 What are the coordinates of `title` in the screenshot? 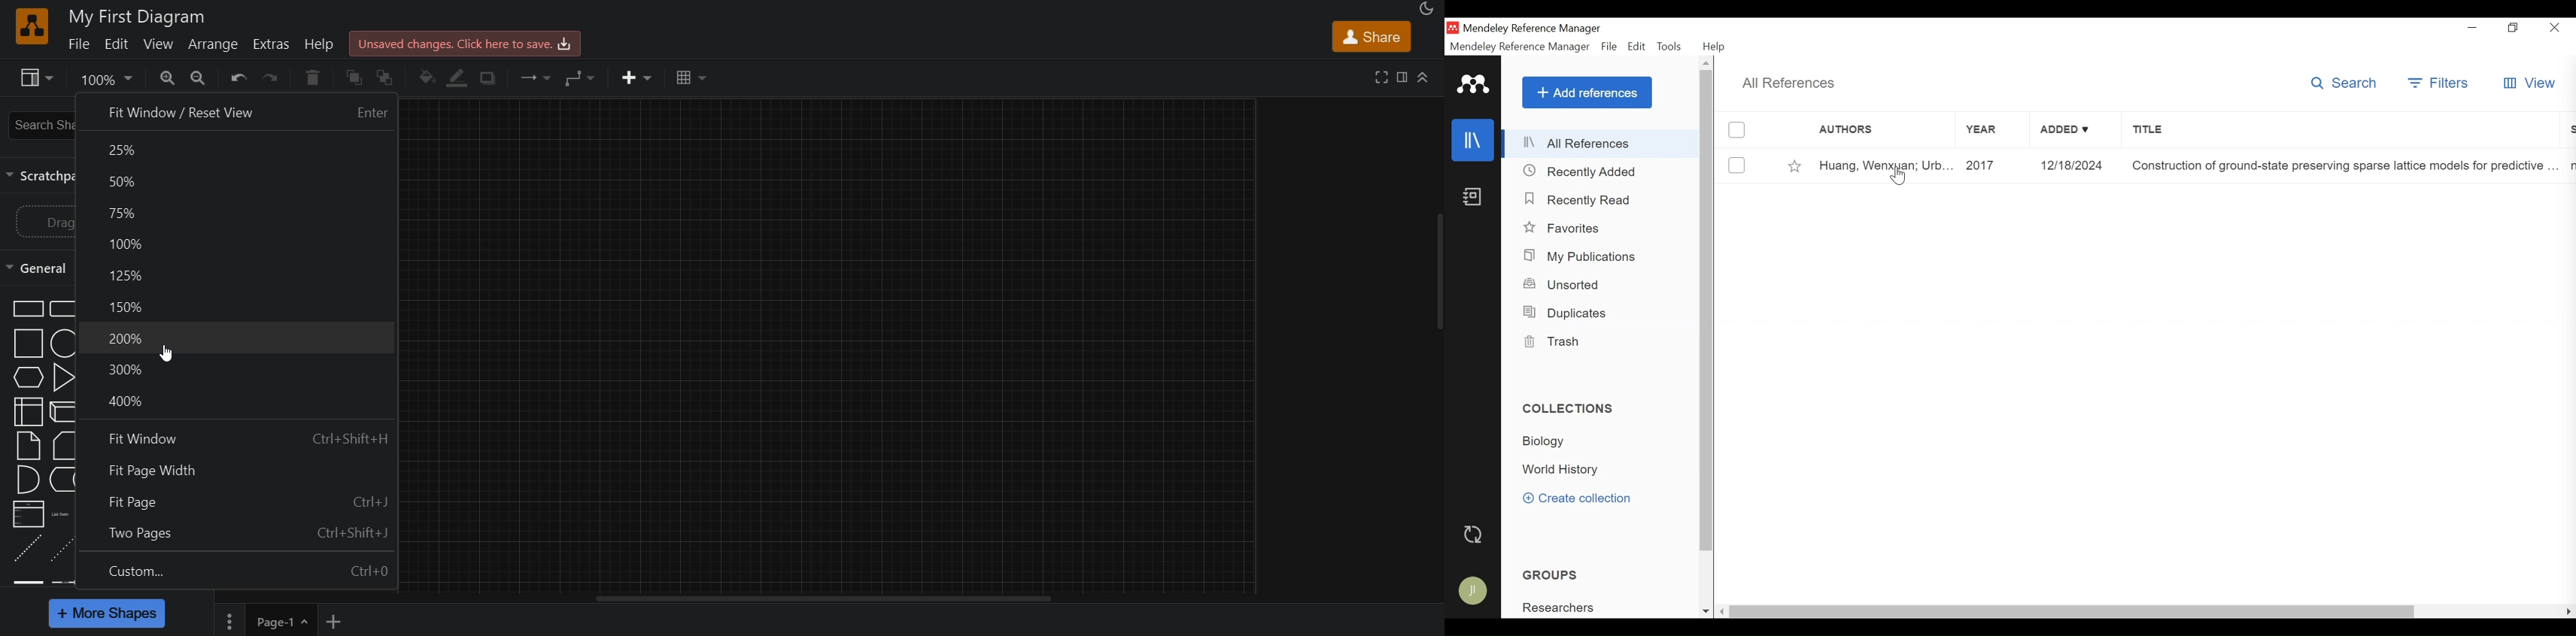 It's located at (138, 15).